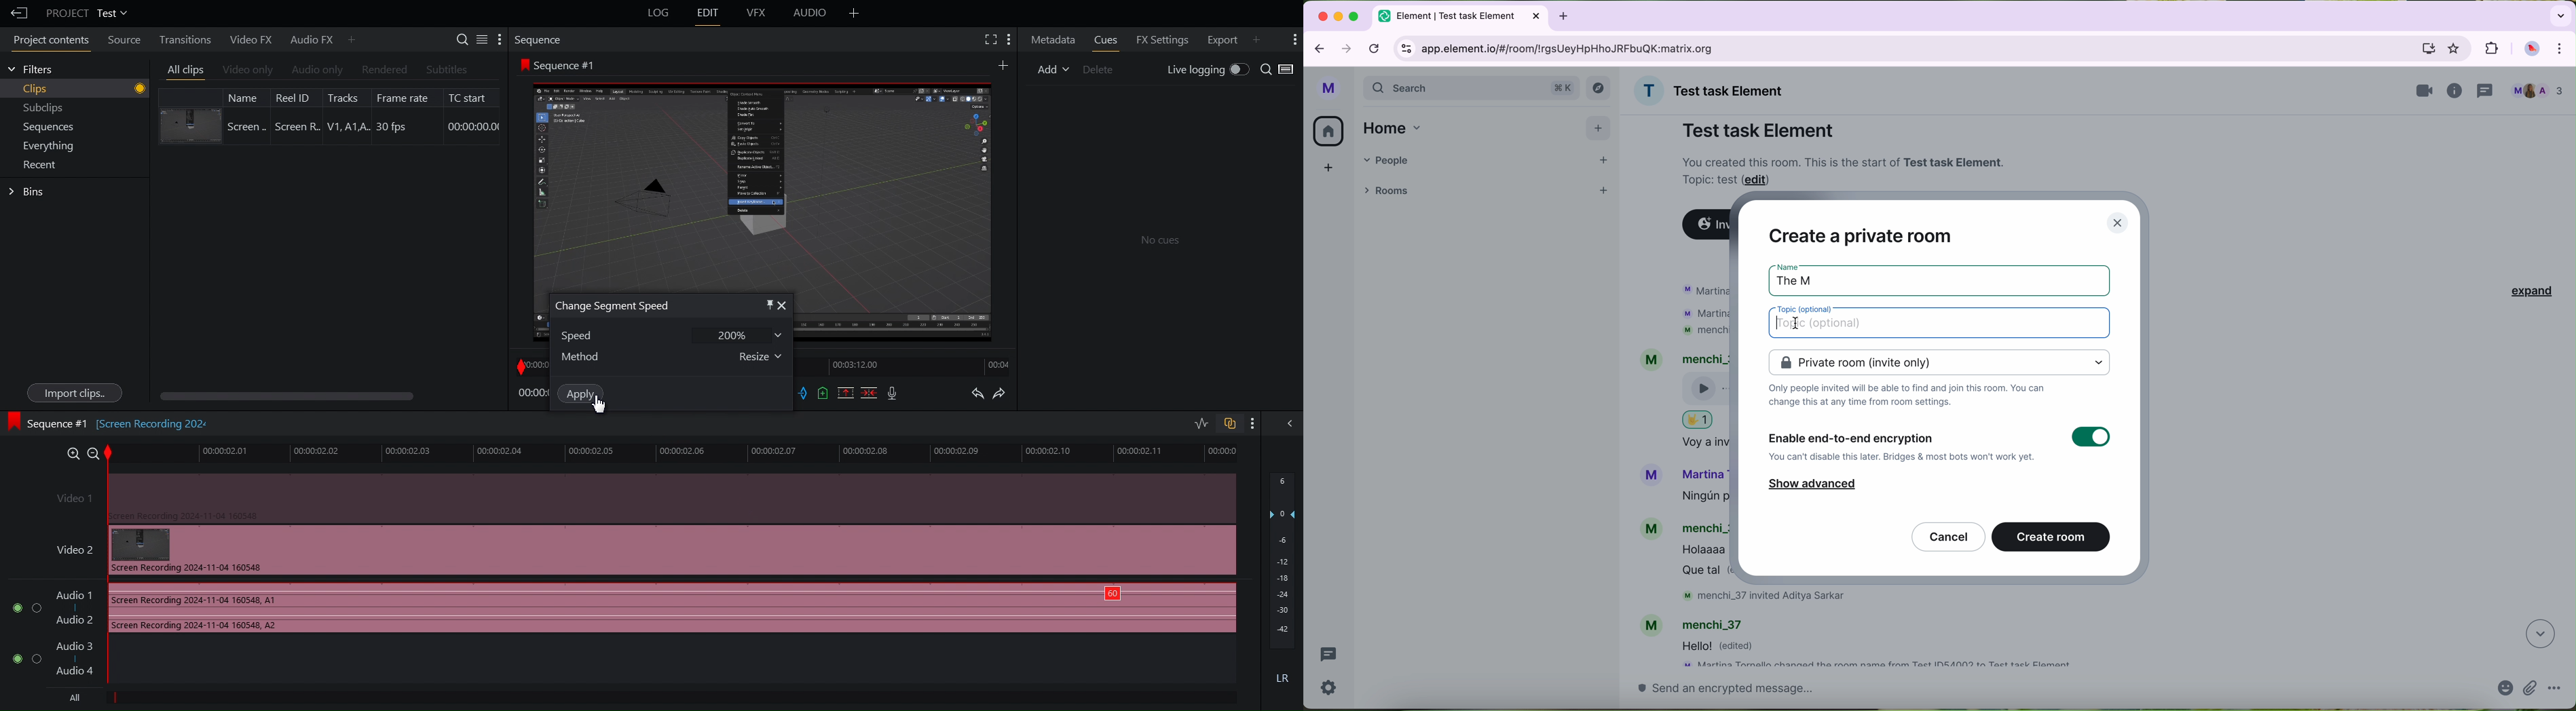 This screenshot has height=728, width=2576. I want to click on Filters, so click(31, 69).